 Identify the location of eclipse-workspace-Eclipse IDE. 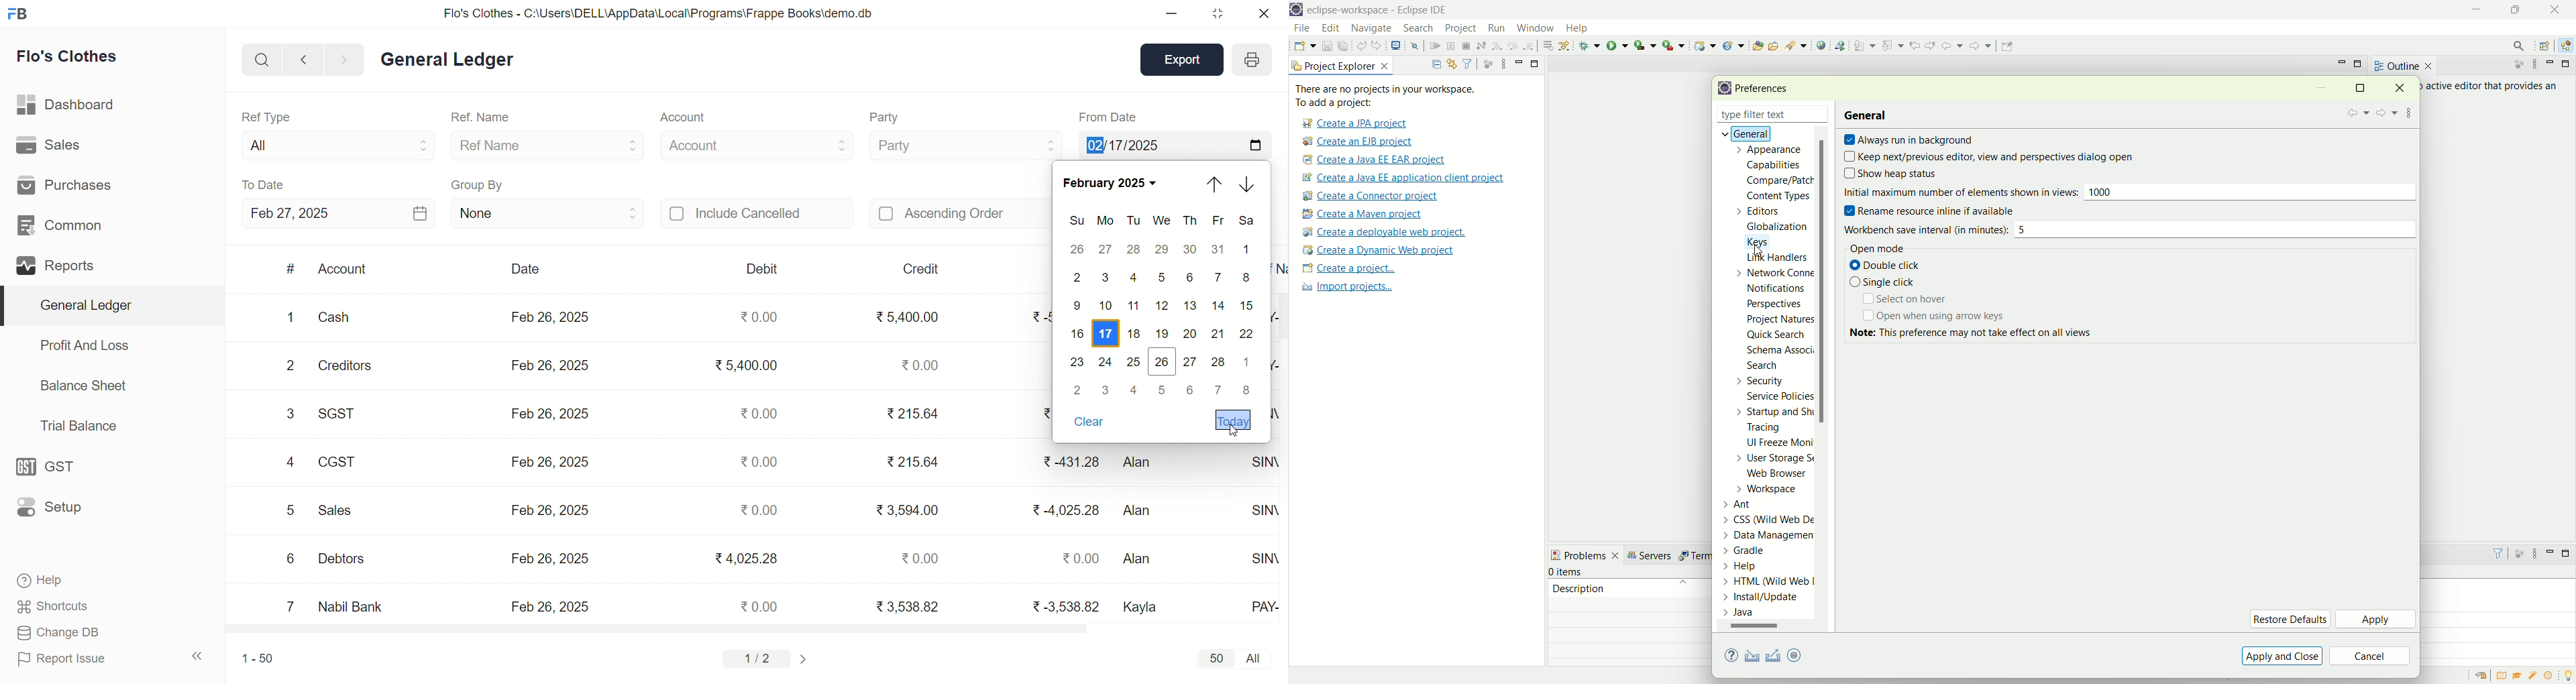
(1376, 11).